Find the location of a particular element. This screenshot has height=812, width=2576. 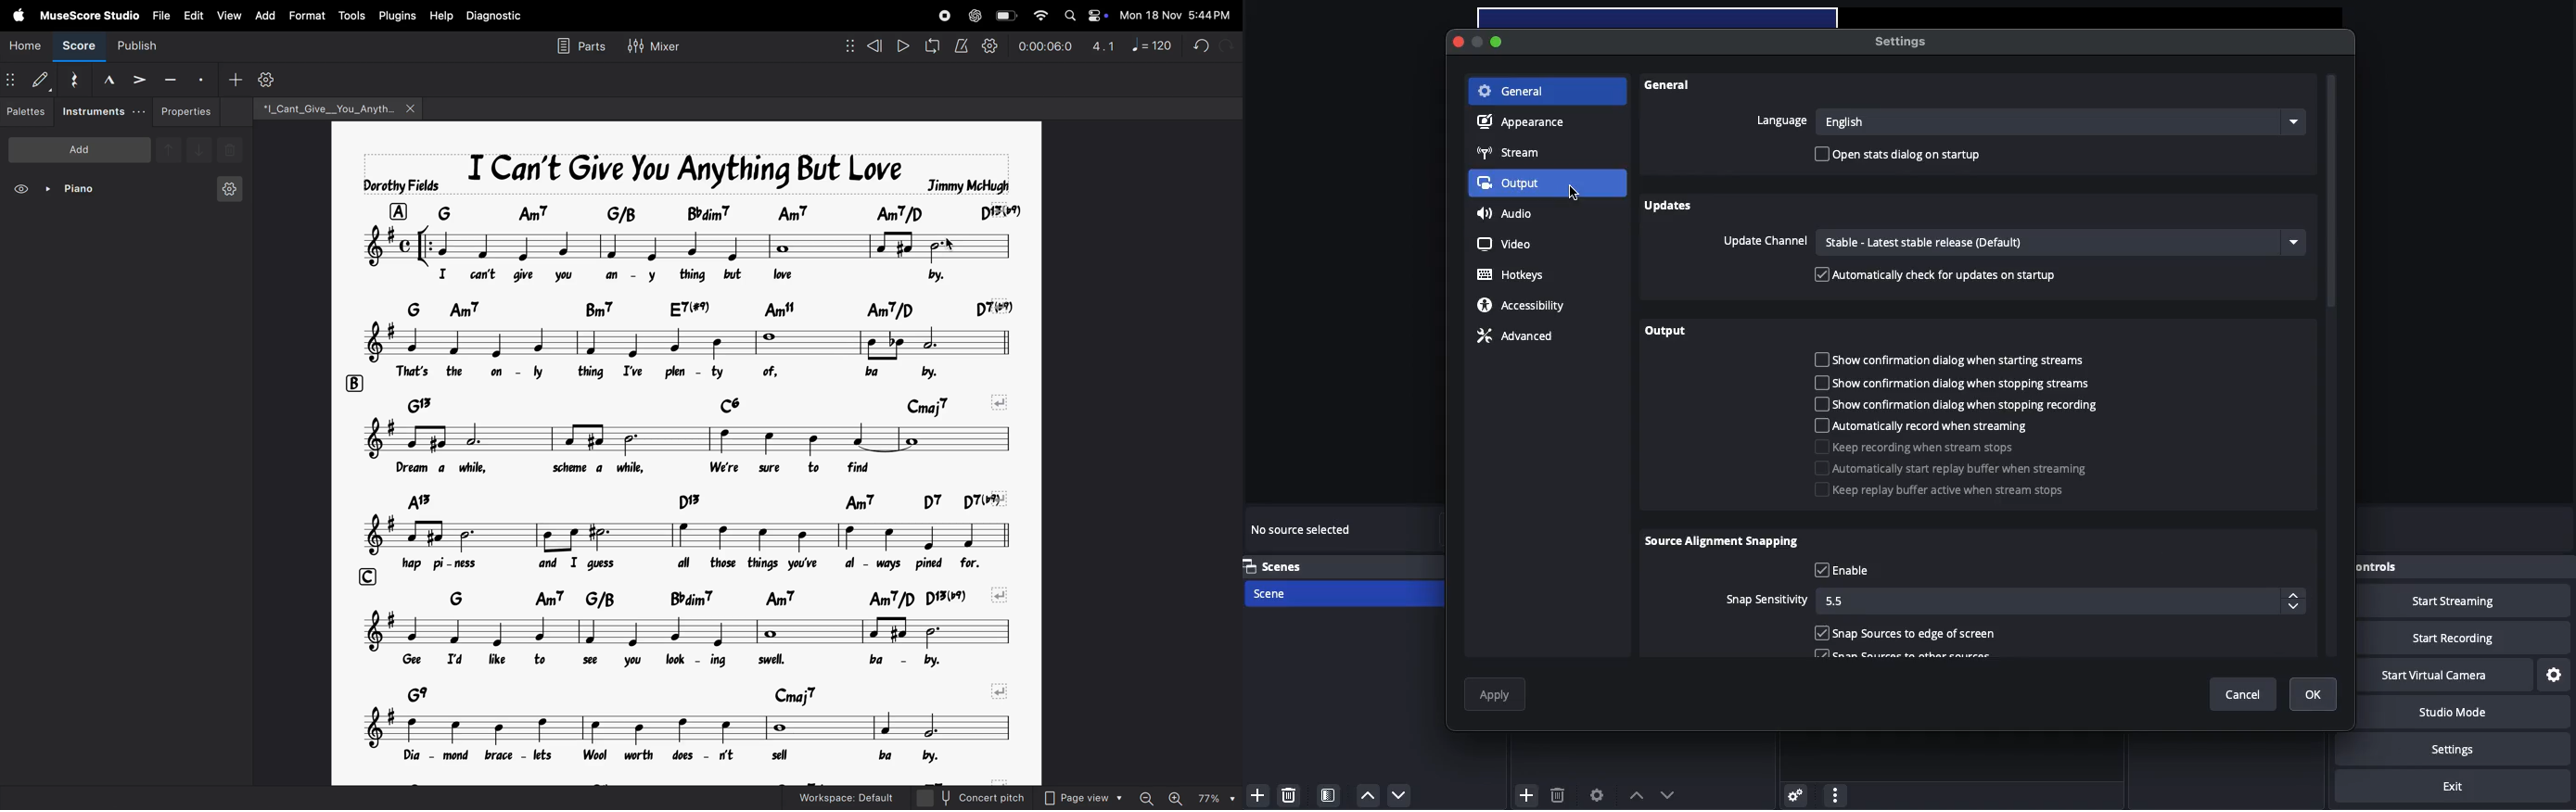

Cancel is located at coordinates (2241, 692).